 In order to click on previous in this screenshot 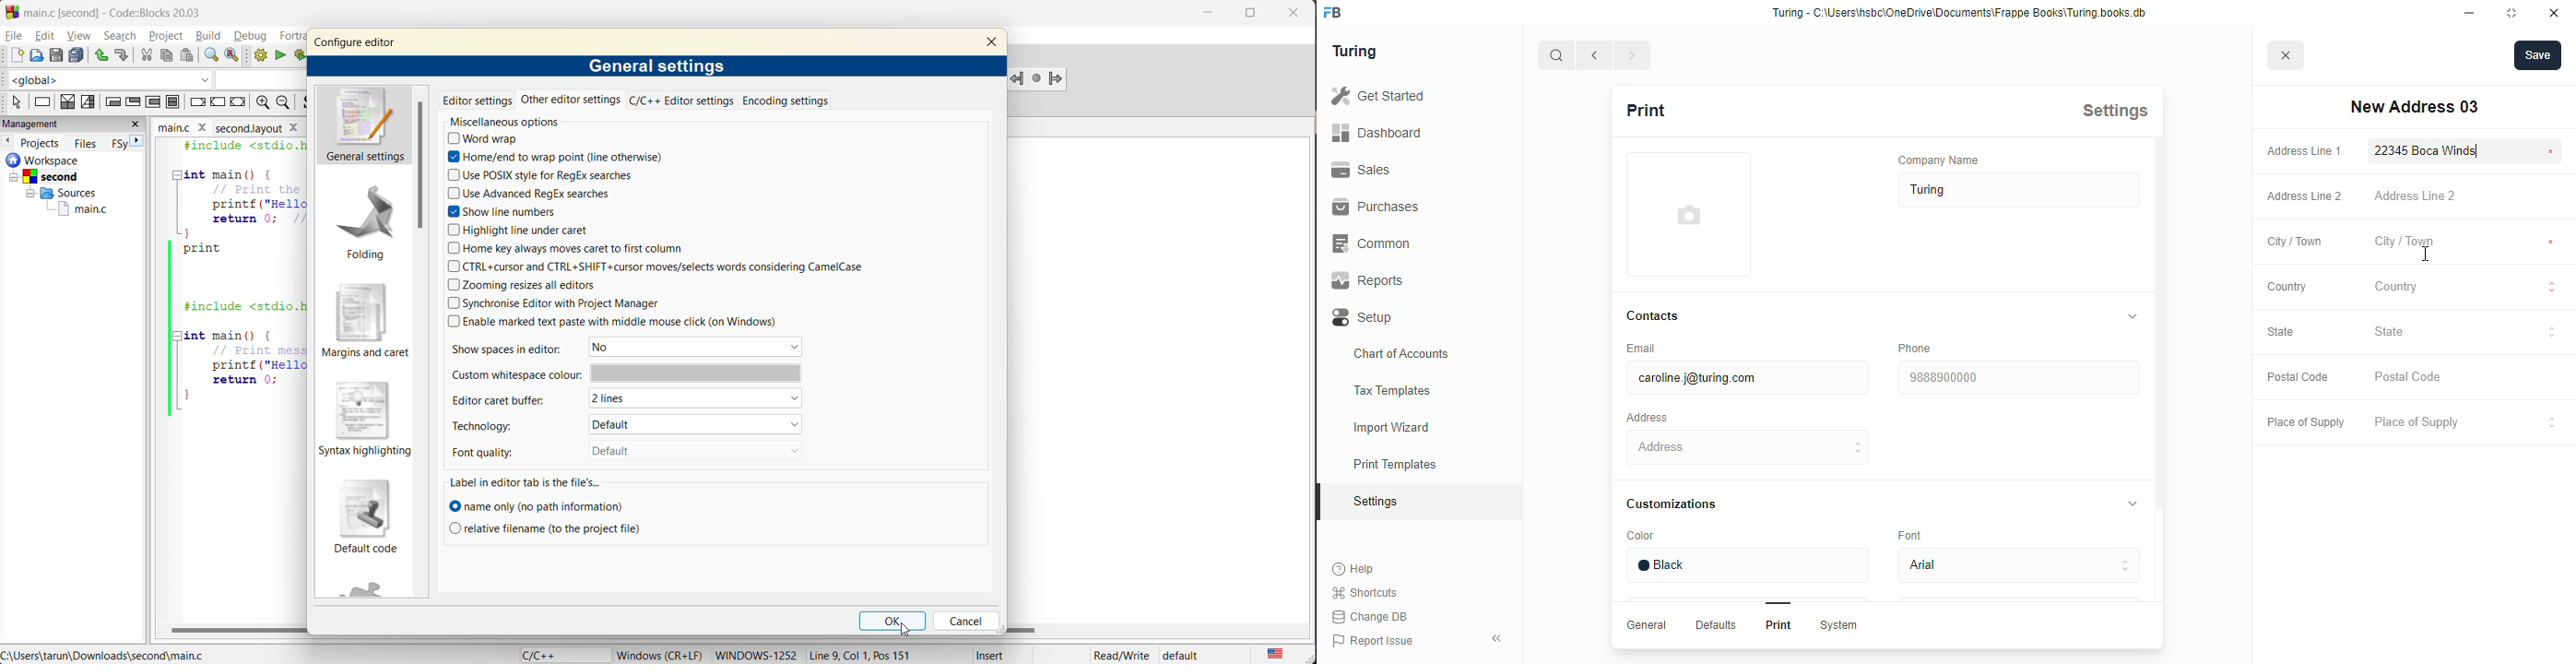, I will do `click(1595, 55)`.